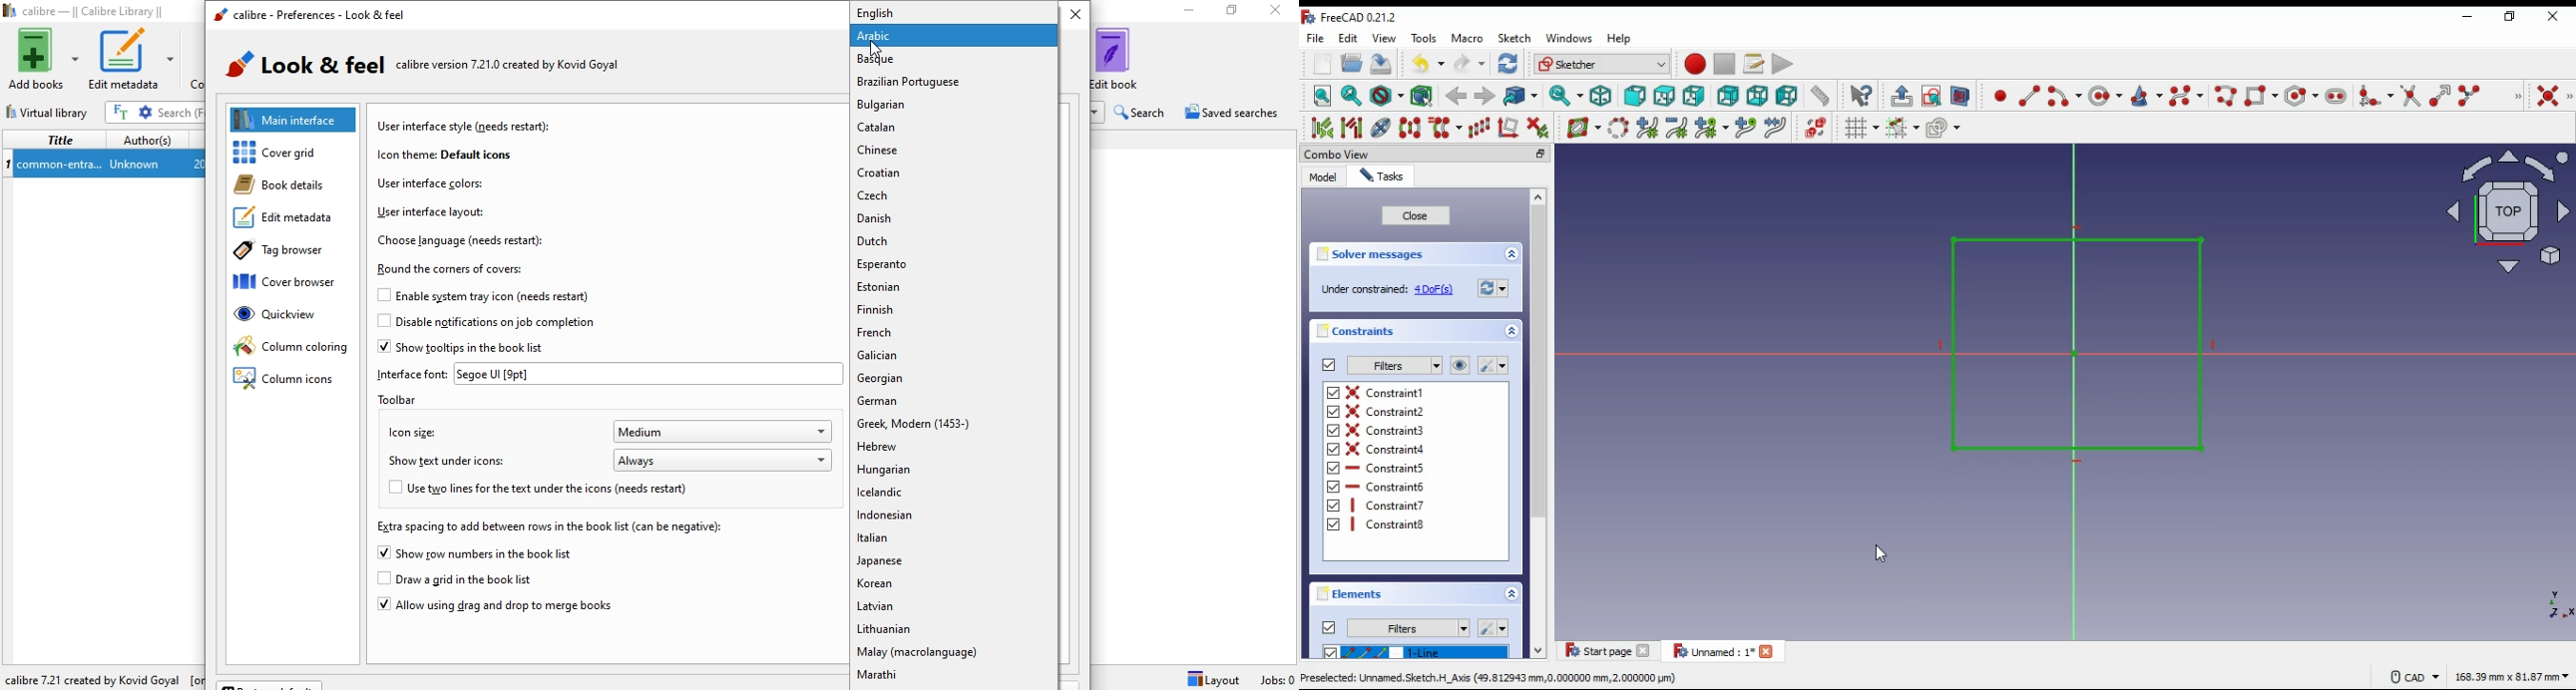 Image resolution: width=2576 pixels, height=700 pixels. Describe the element at coordinates (1127, 58) in the screenshot. I see `Edit book` at that location.